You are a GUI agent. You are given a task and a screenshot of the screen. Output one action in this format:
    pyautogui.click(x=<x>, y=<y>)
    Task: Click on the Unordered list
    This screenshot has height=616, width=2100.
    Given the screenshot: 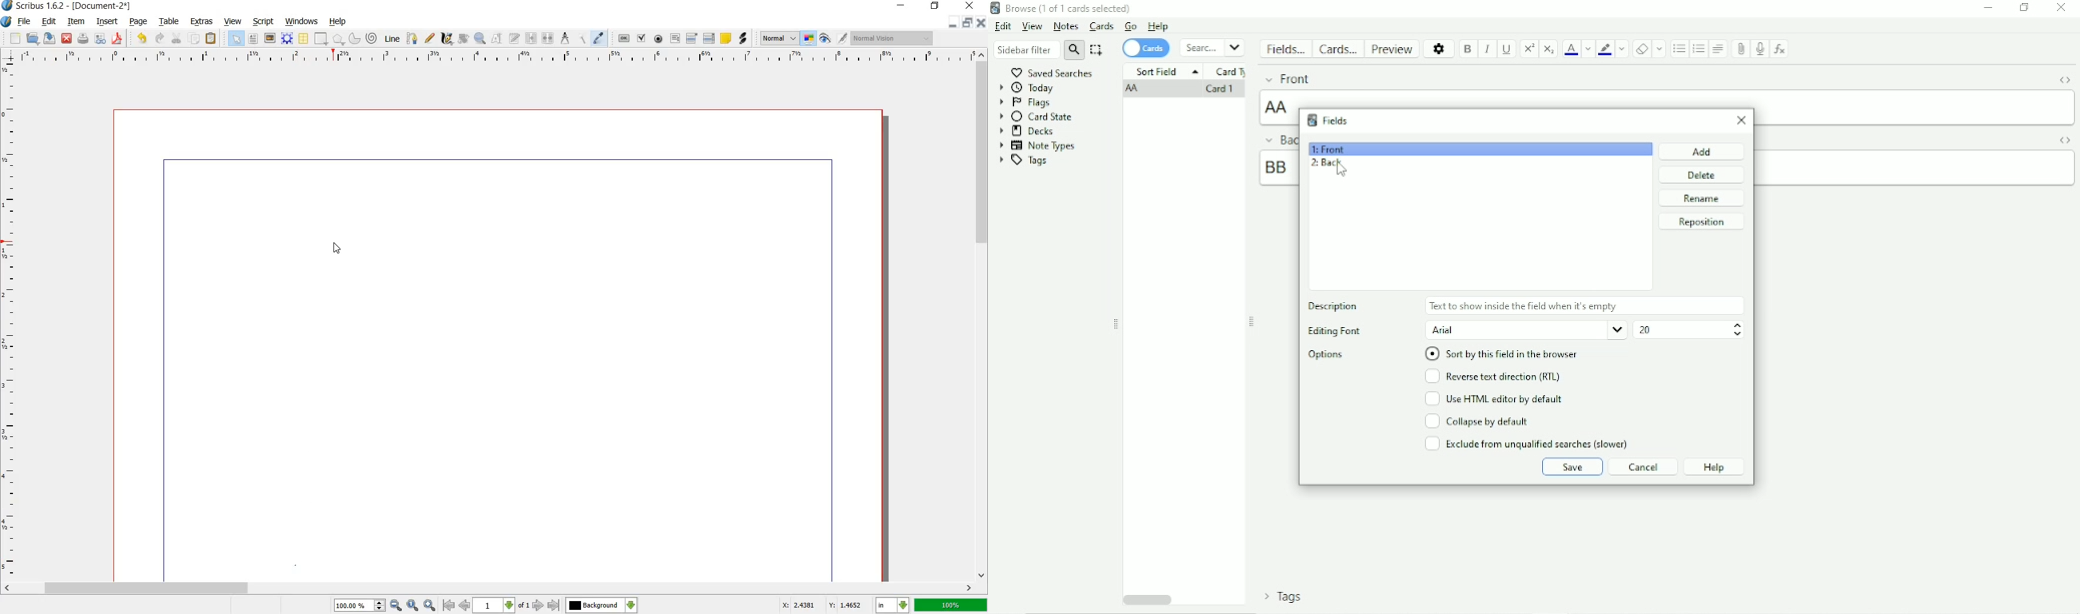 What is the action you would take?
    pyautogui.click(x=1679, y=49)
    